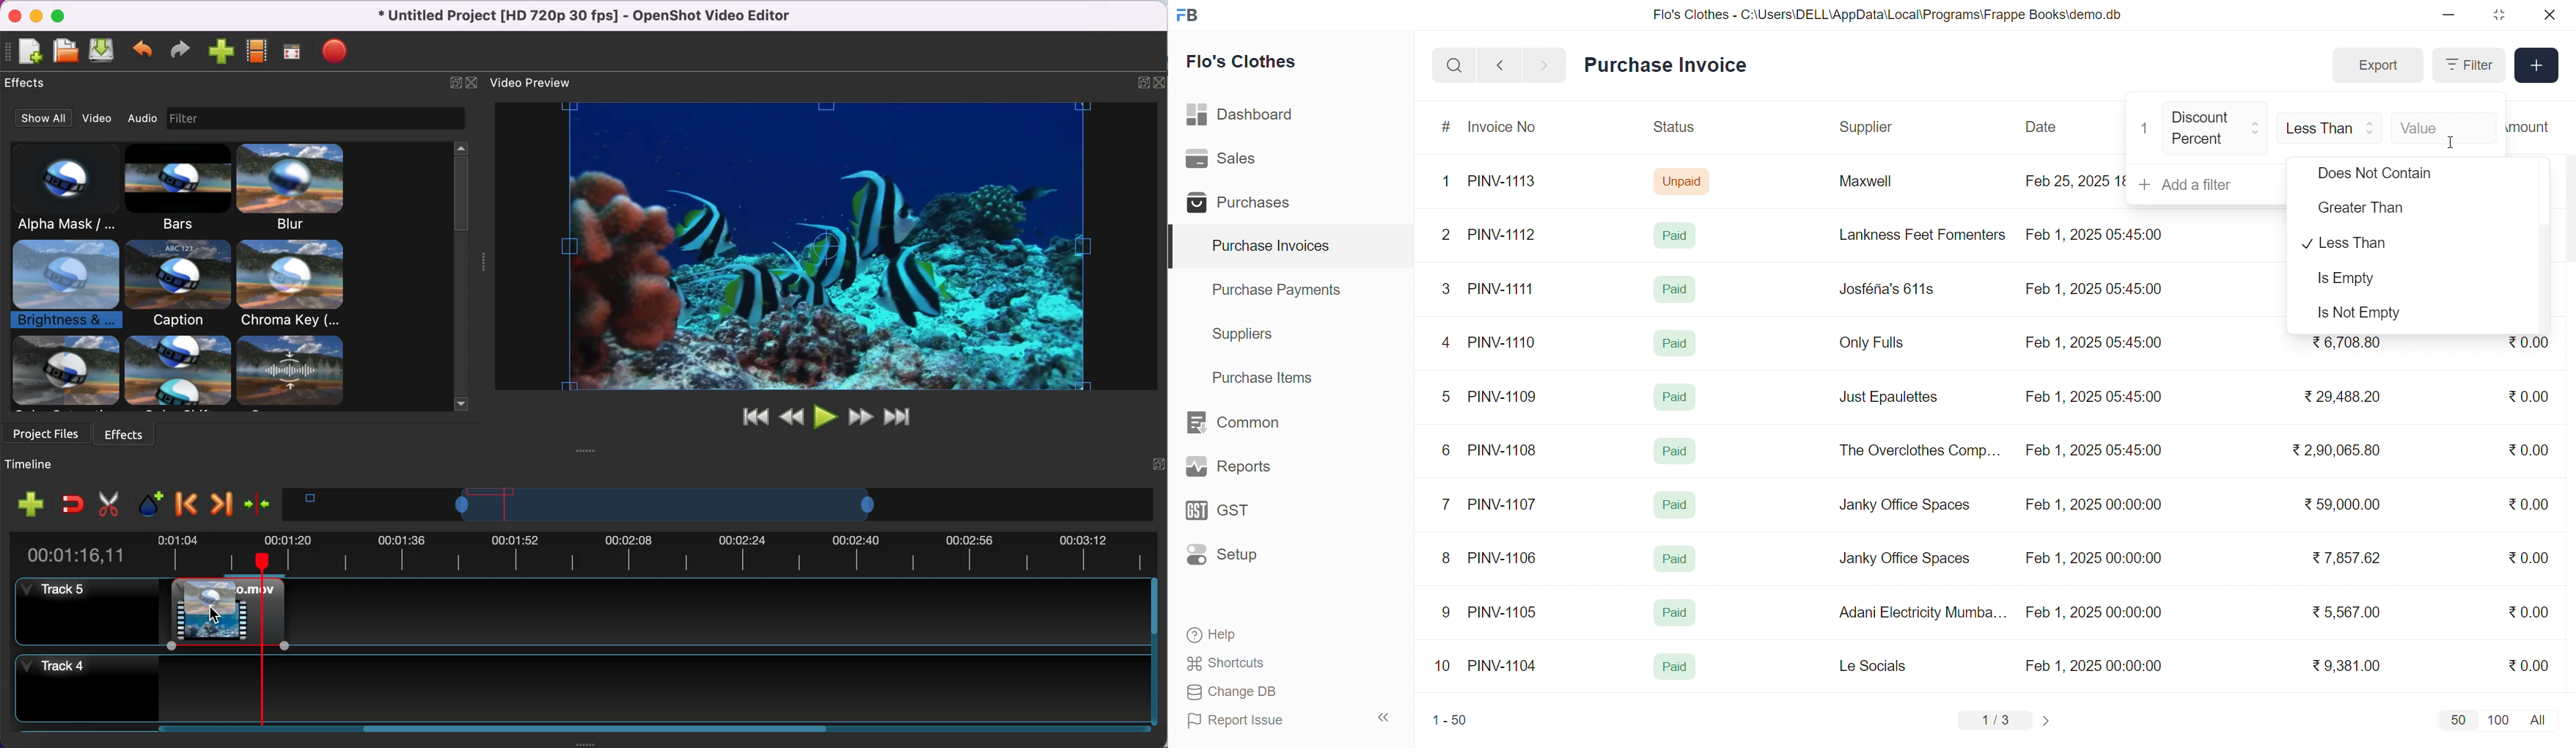  Describe the element at coordinates (1913, 235) in the screenshot. I see `Lankness Feet Fomenters` at that location.